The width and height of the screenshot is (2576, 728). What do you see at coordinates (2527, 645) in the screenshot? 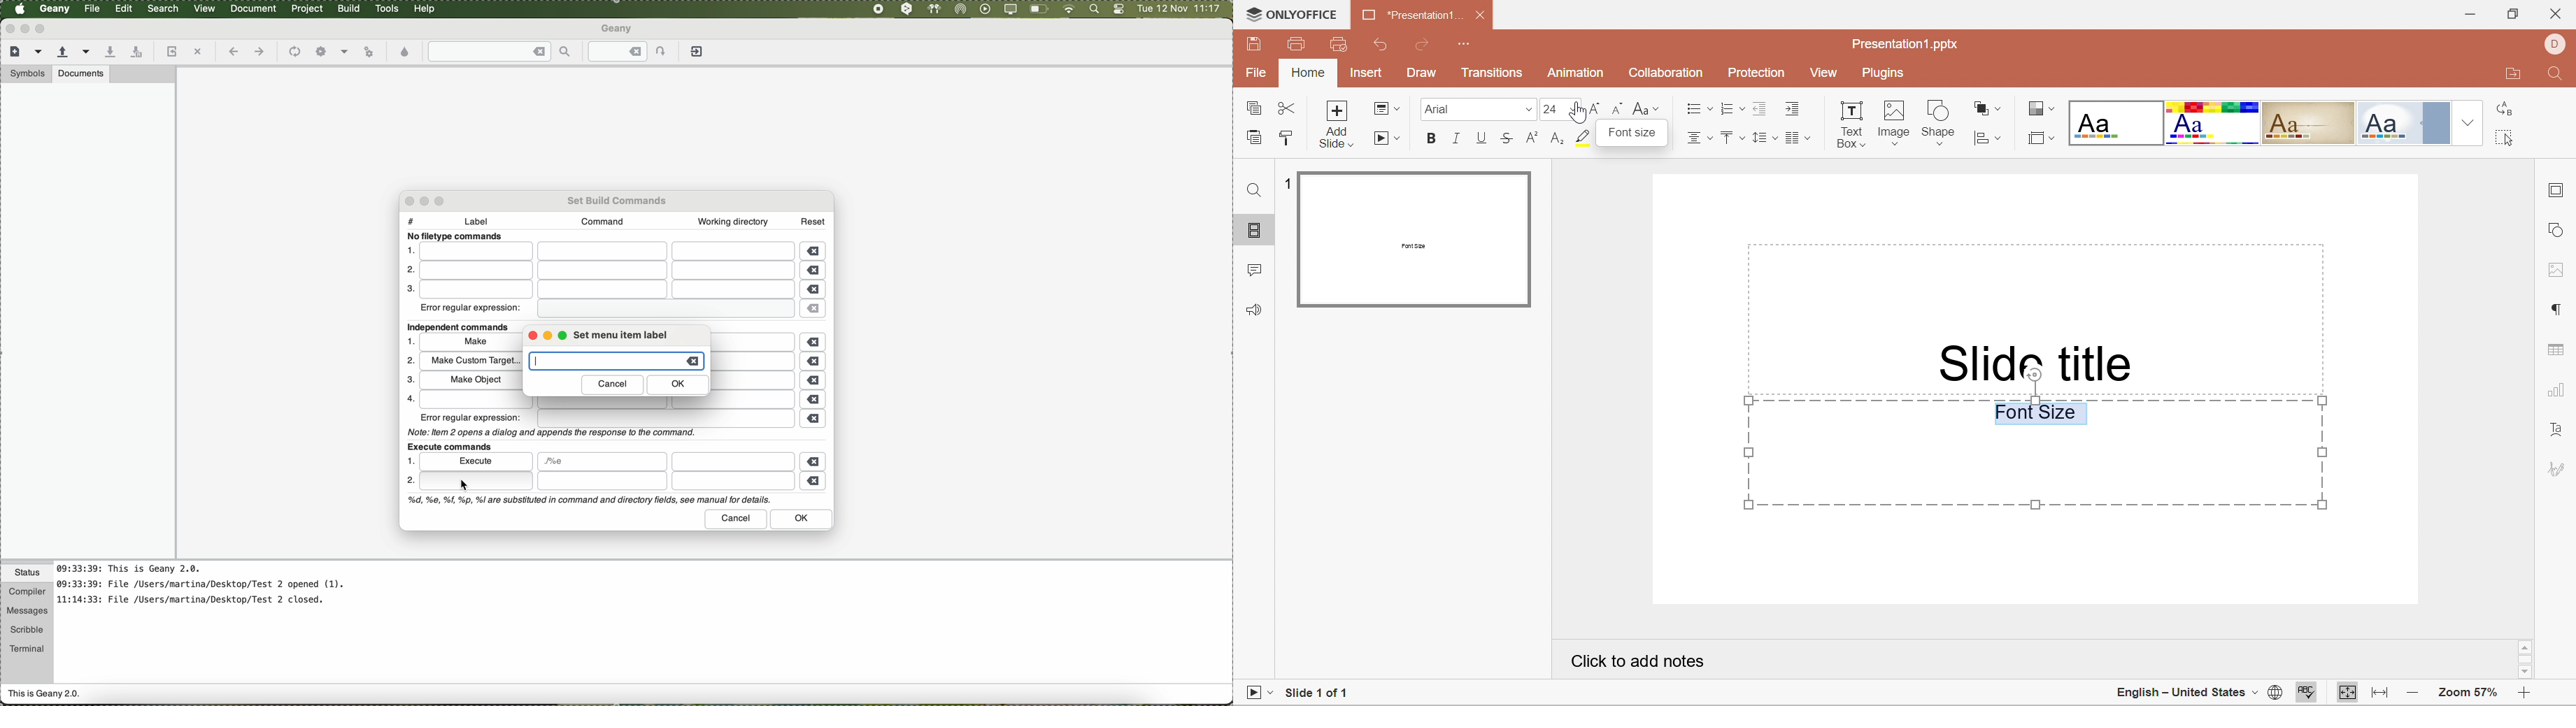
I see `Scroll Up` at bounding box center [2527, 645].